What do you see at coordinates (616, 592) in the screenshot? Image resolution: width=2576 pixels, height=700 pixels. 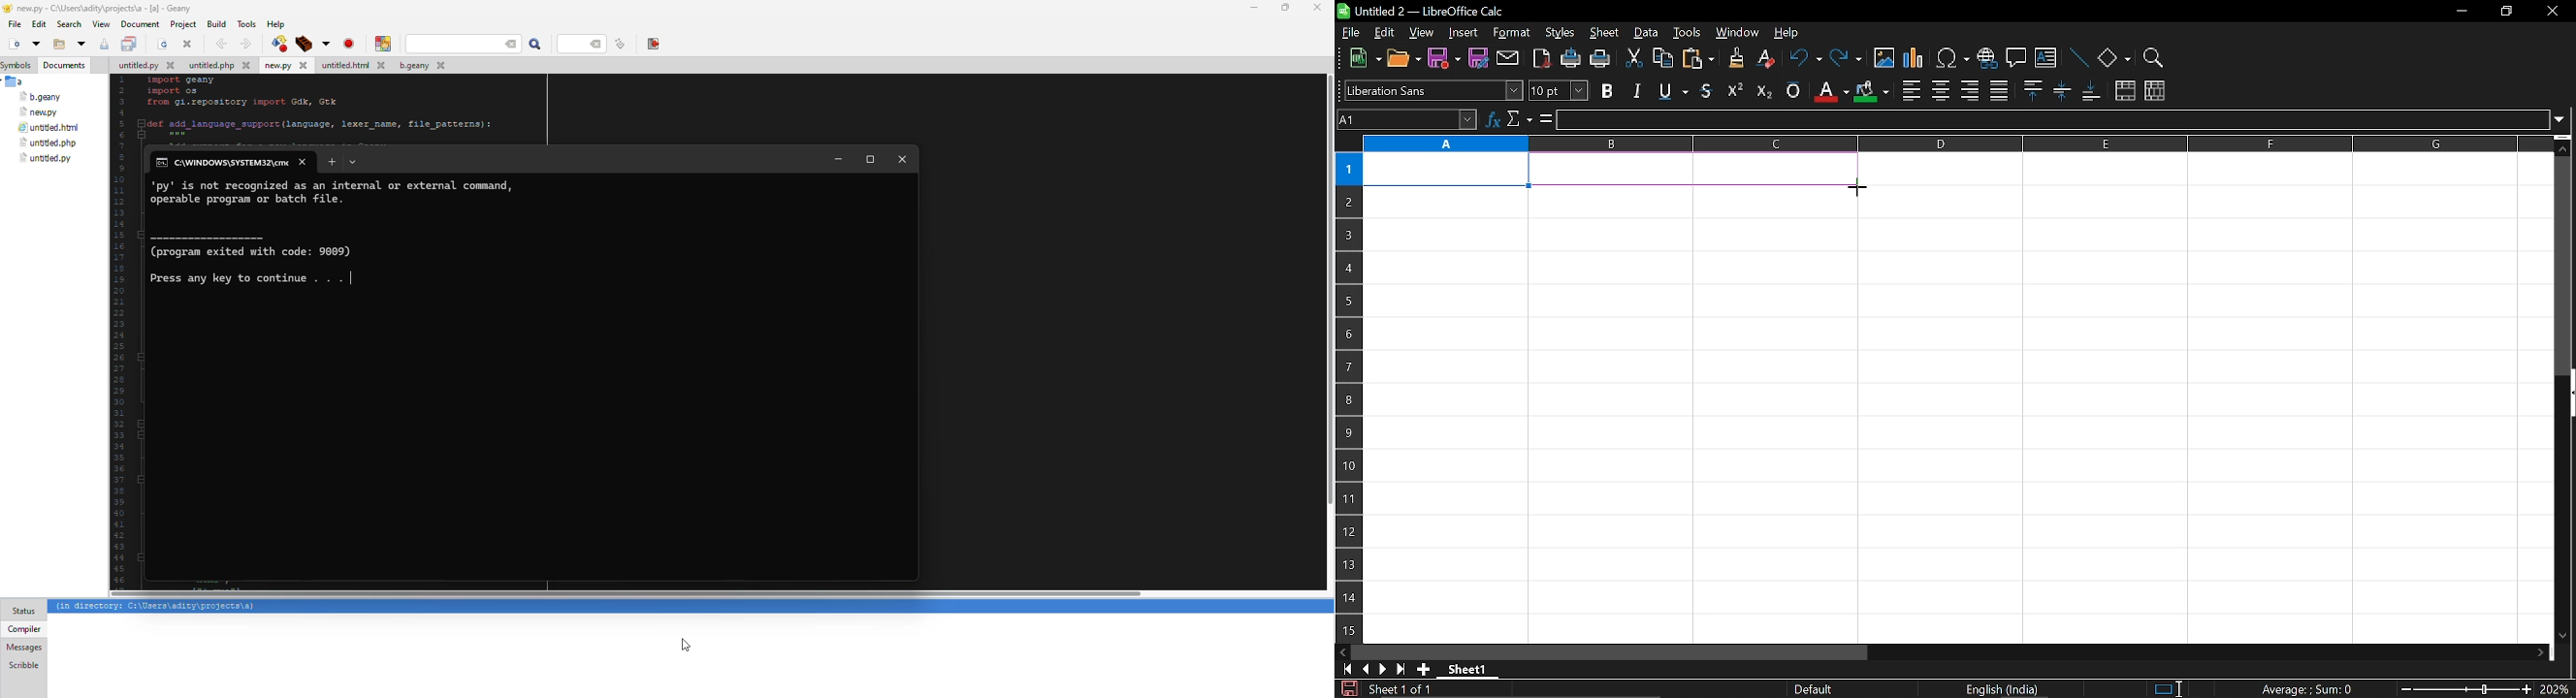 I see `scroll bar` at bounding box center [616, 592].